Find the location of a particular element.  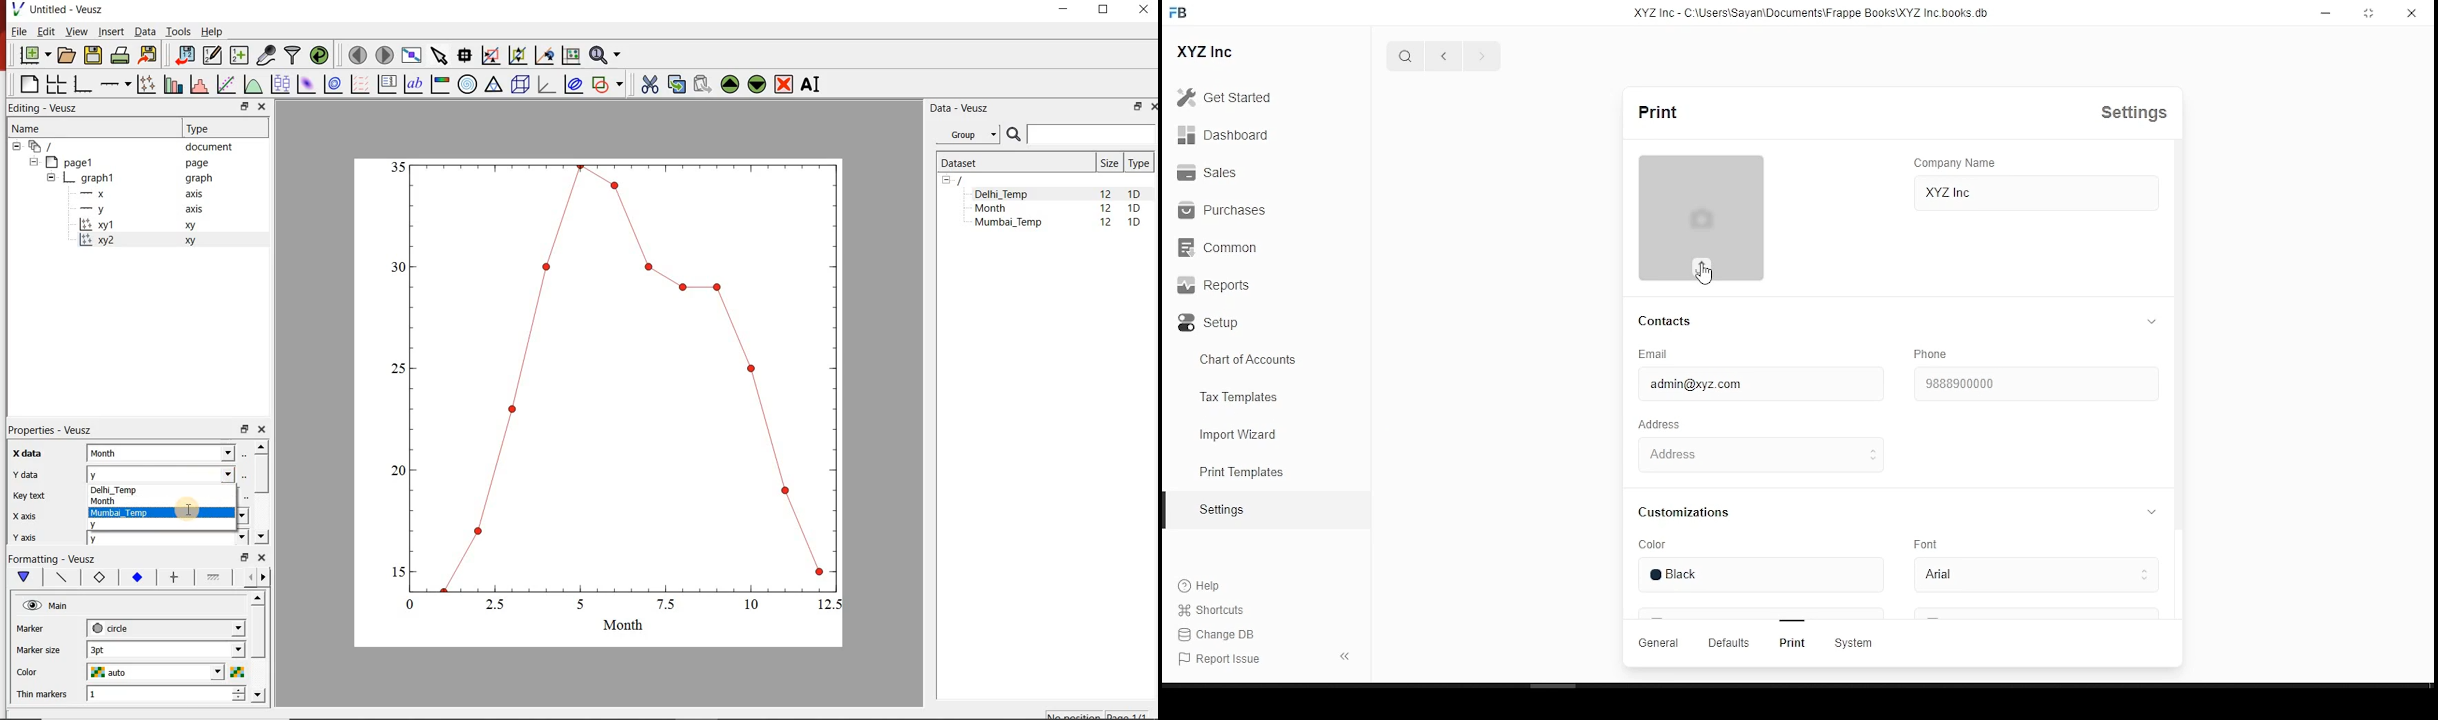

General is located at coordinates (1659, 644).